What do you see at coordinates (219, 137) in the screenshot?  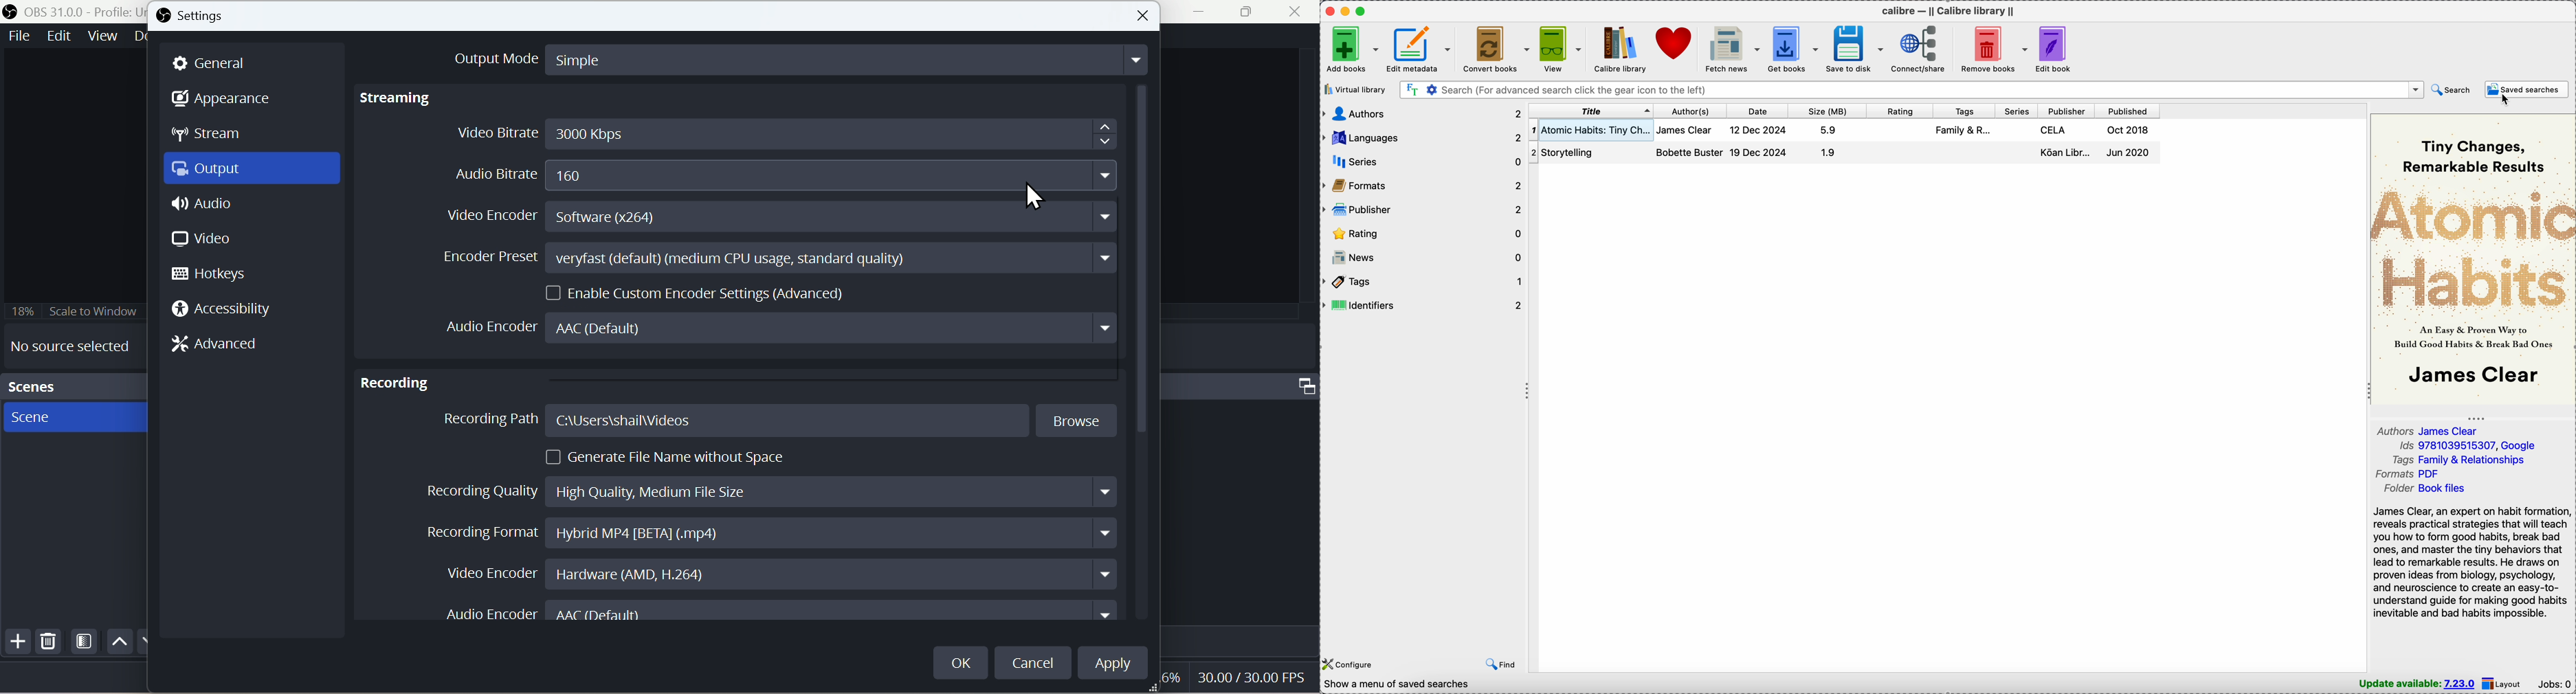 I see `Stream` at bounding box center [219, 137].